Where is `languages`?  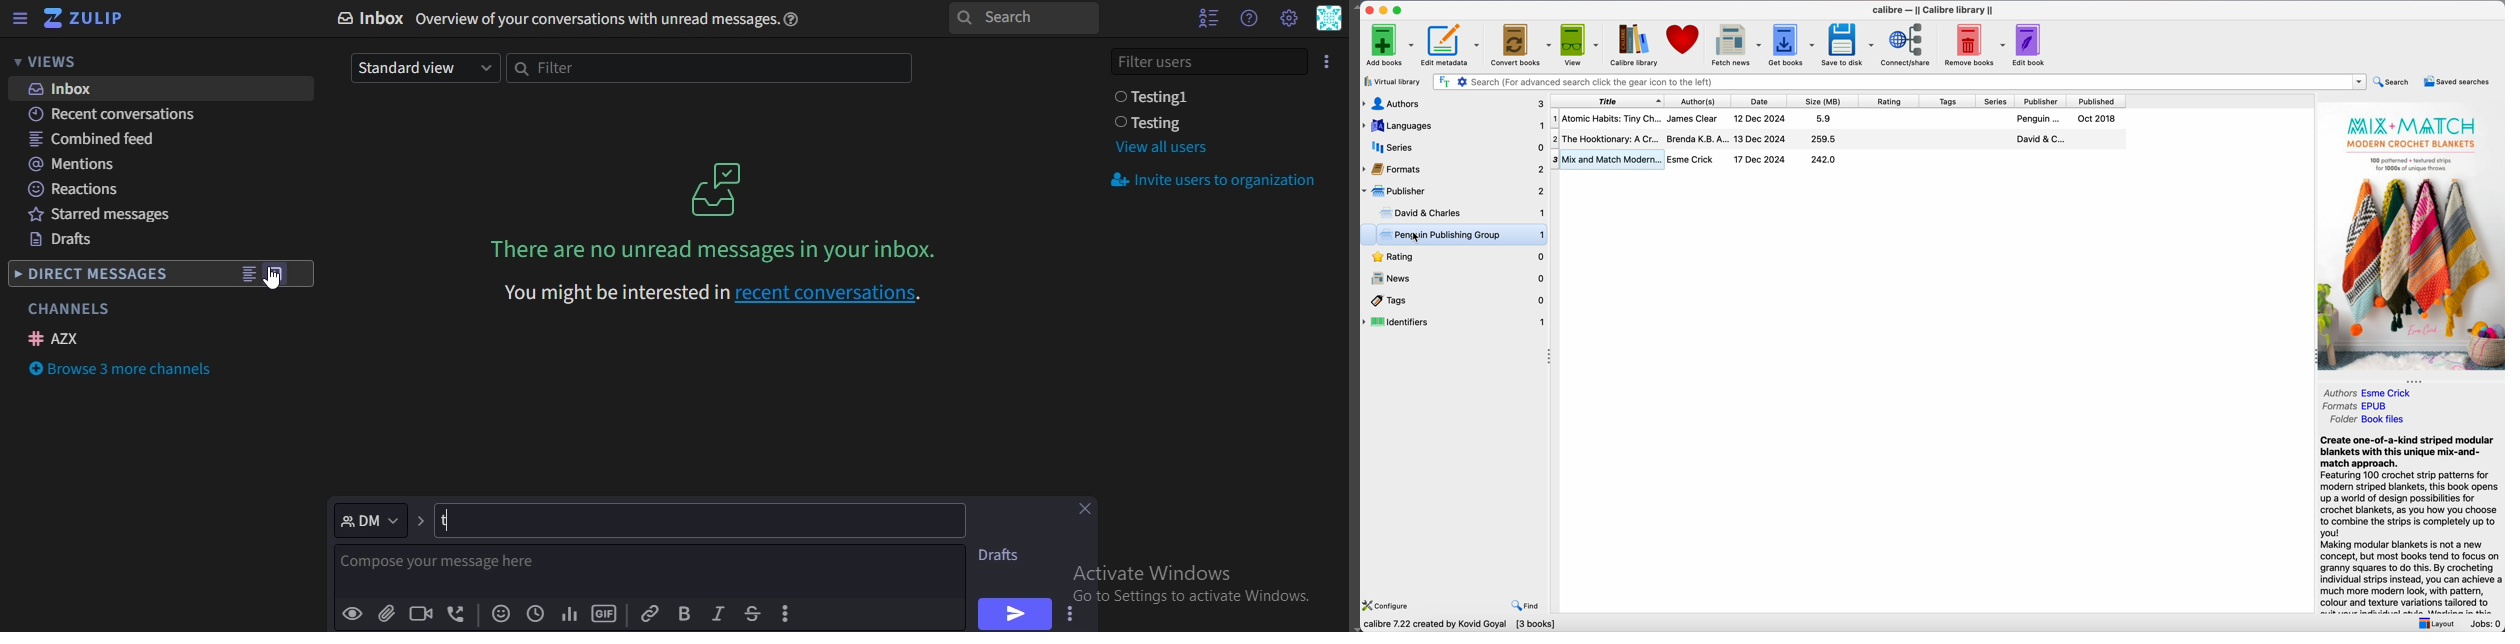
languages is located at coordinates (1452, 126).